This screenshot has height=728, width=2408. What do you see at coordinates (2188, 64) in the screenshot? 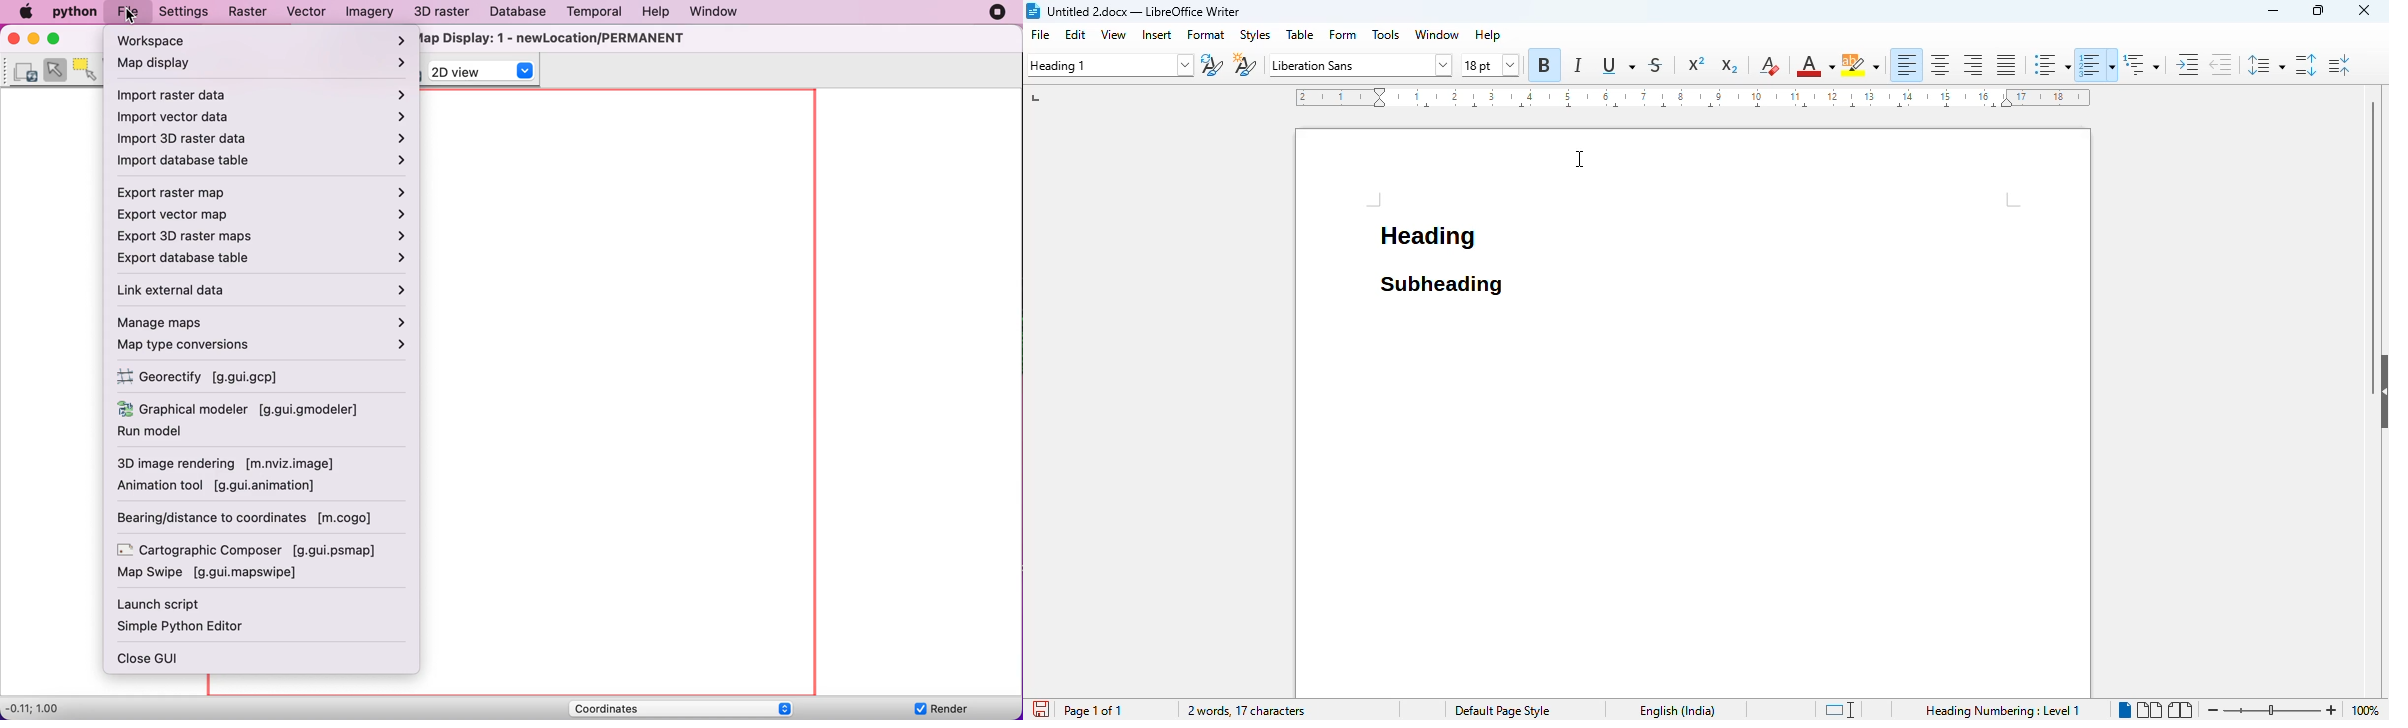
I see `increase indent` at bounding box center [2188, 64].